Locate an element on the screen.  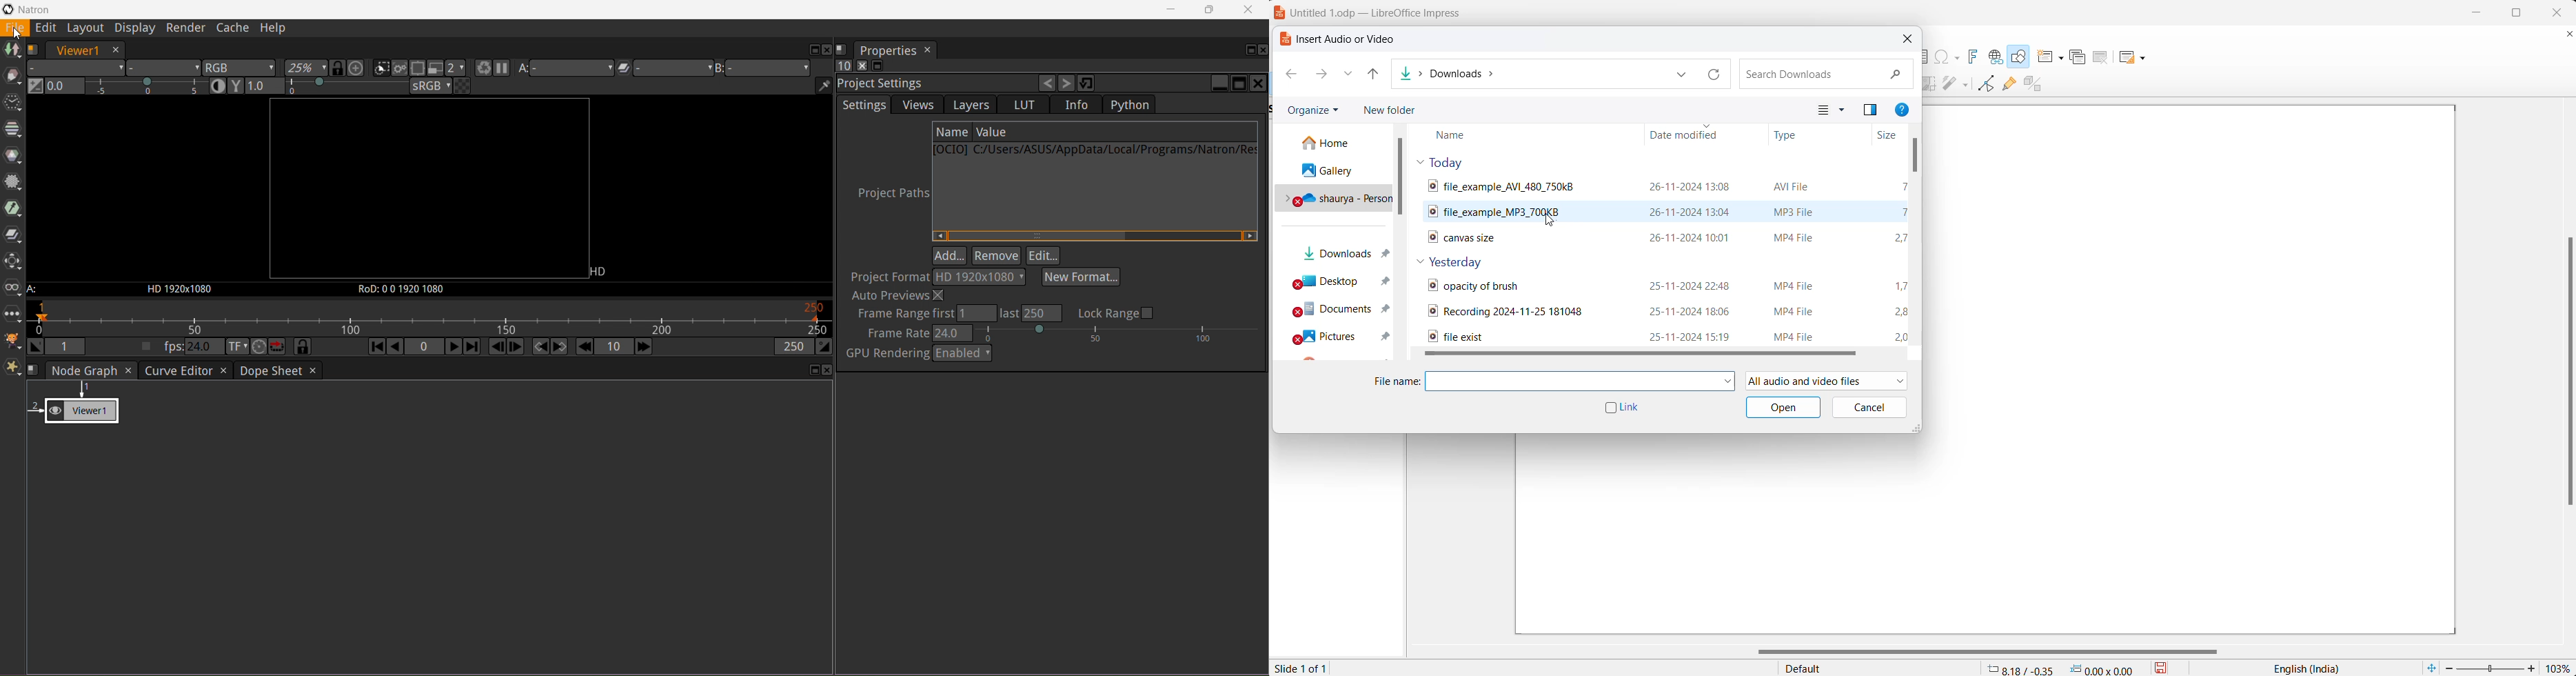
maximize is located at coordinates (2521, 14).